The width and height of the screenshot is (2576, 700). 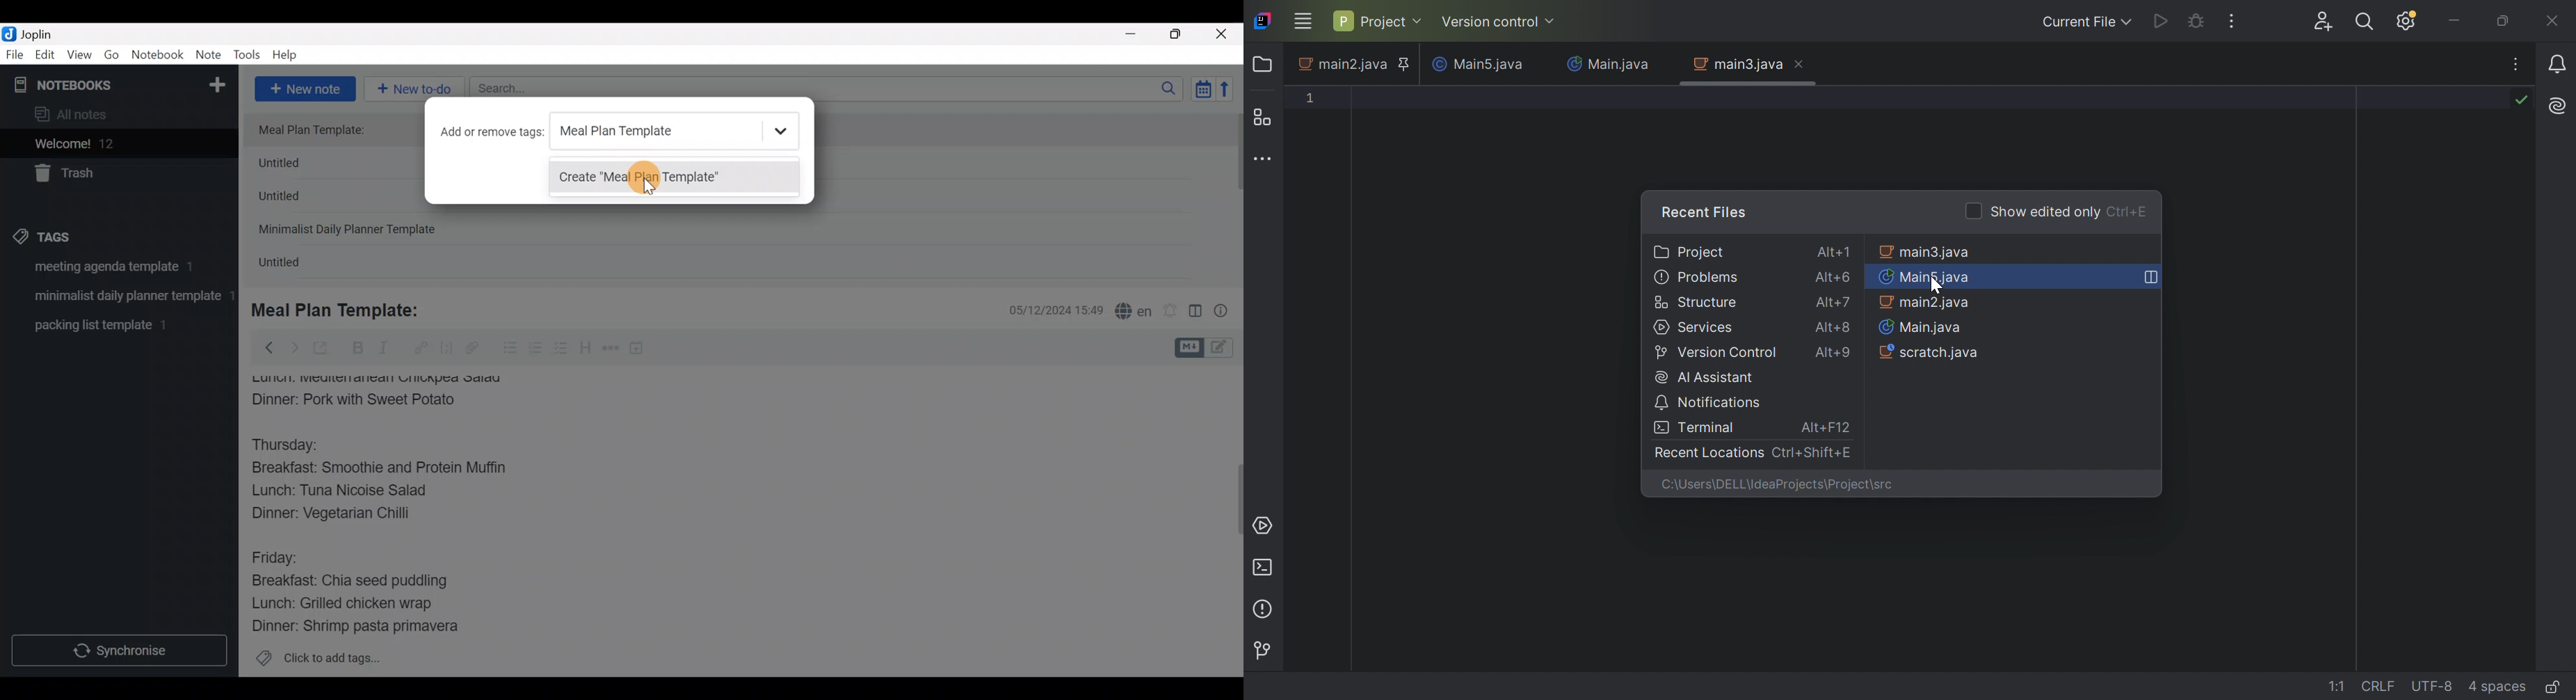 What do you see at coordinates (115, 270) in the screenshot?
I see `Tag 1` at bounding box center [115, 270].